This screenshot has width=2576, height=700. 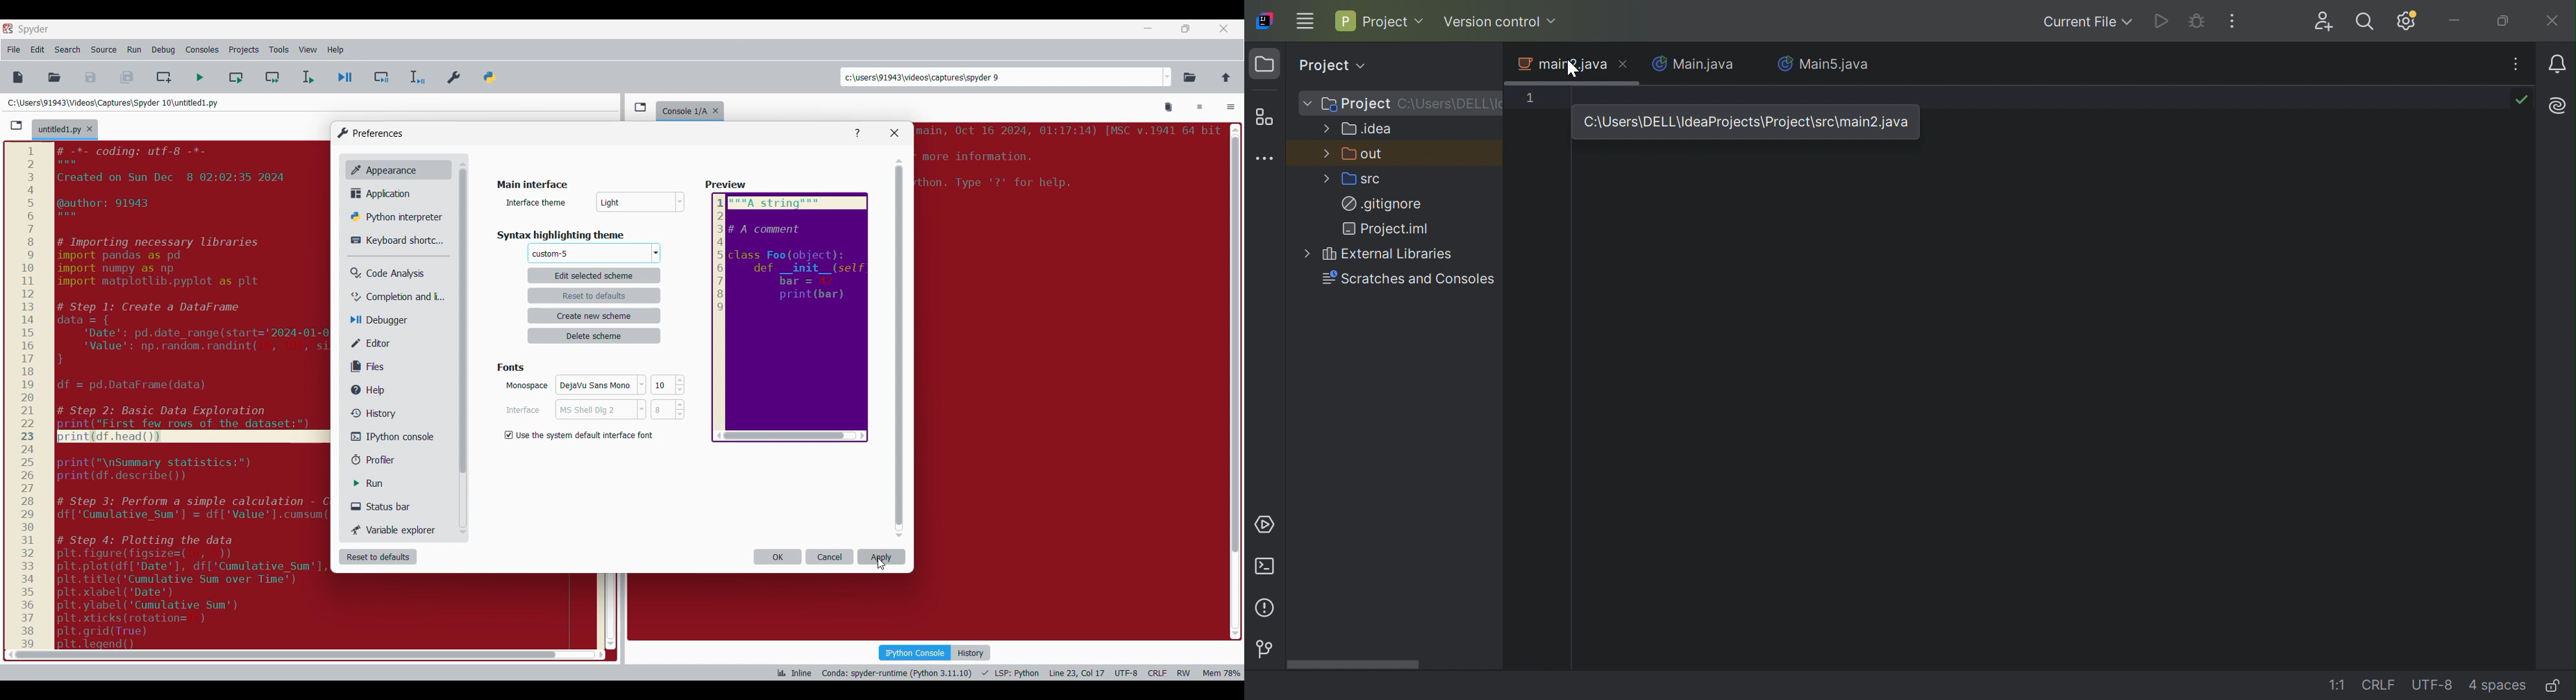 What do you see at coordinates (461, 325) in the screenshot?
I see `` at bounding box center [461, 325].